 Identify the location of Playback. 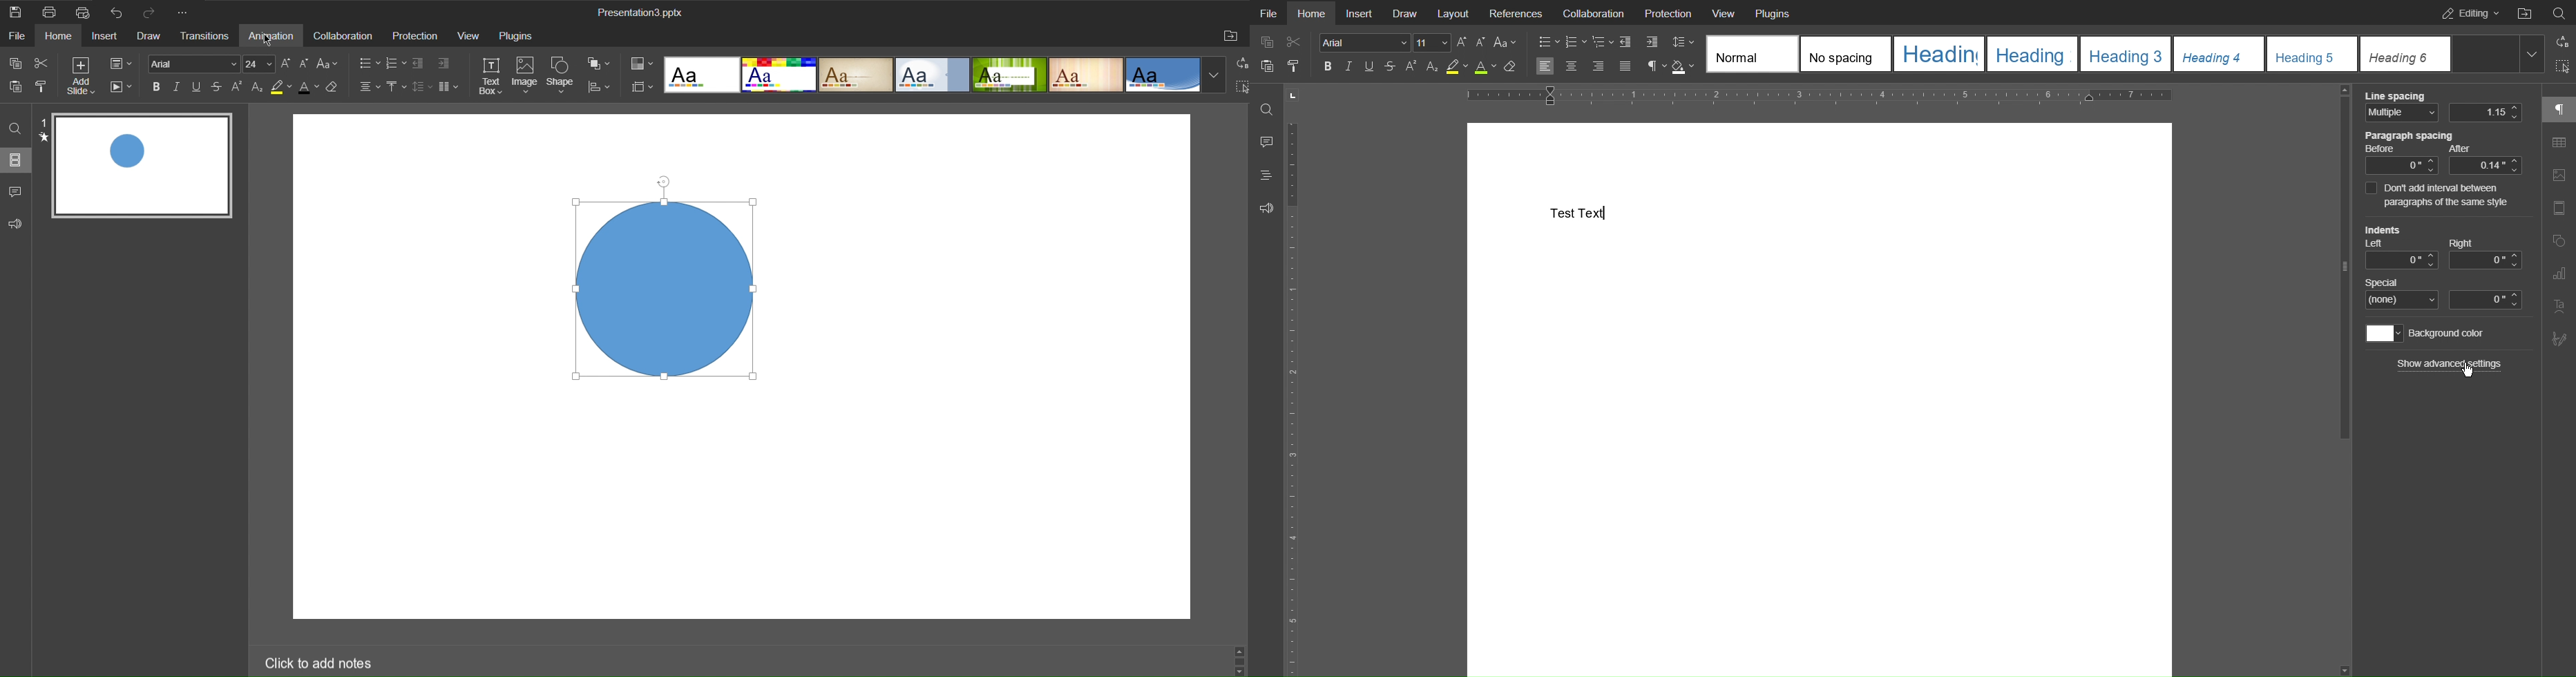
(123, 89).